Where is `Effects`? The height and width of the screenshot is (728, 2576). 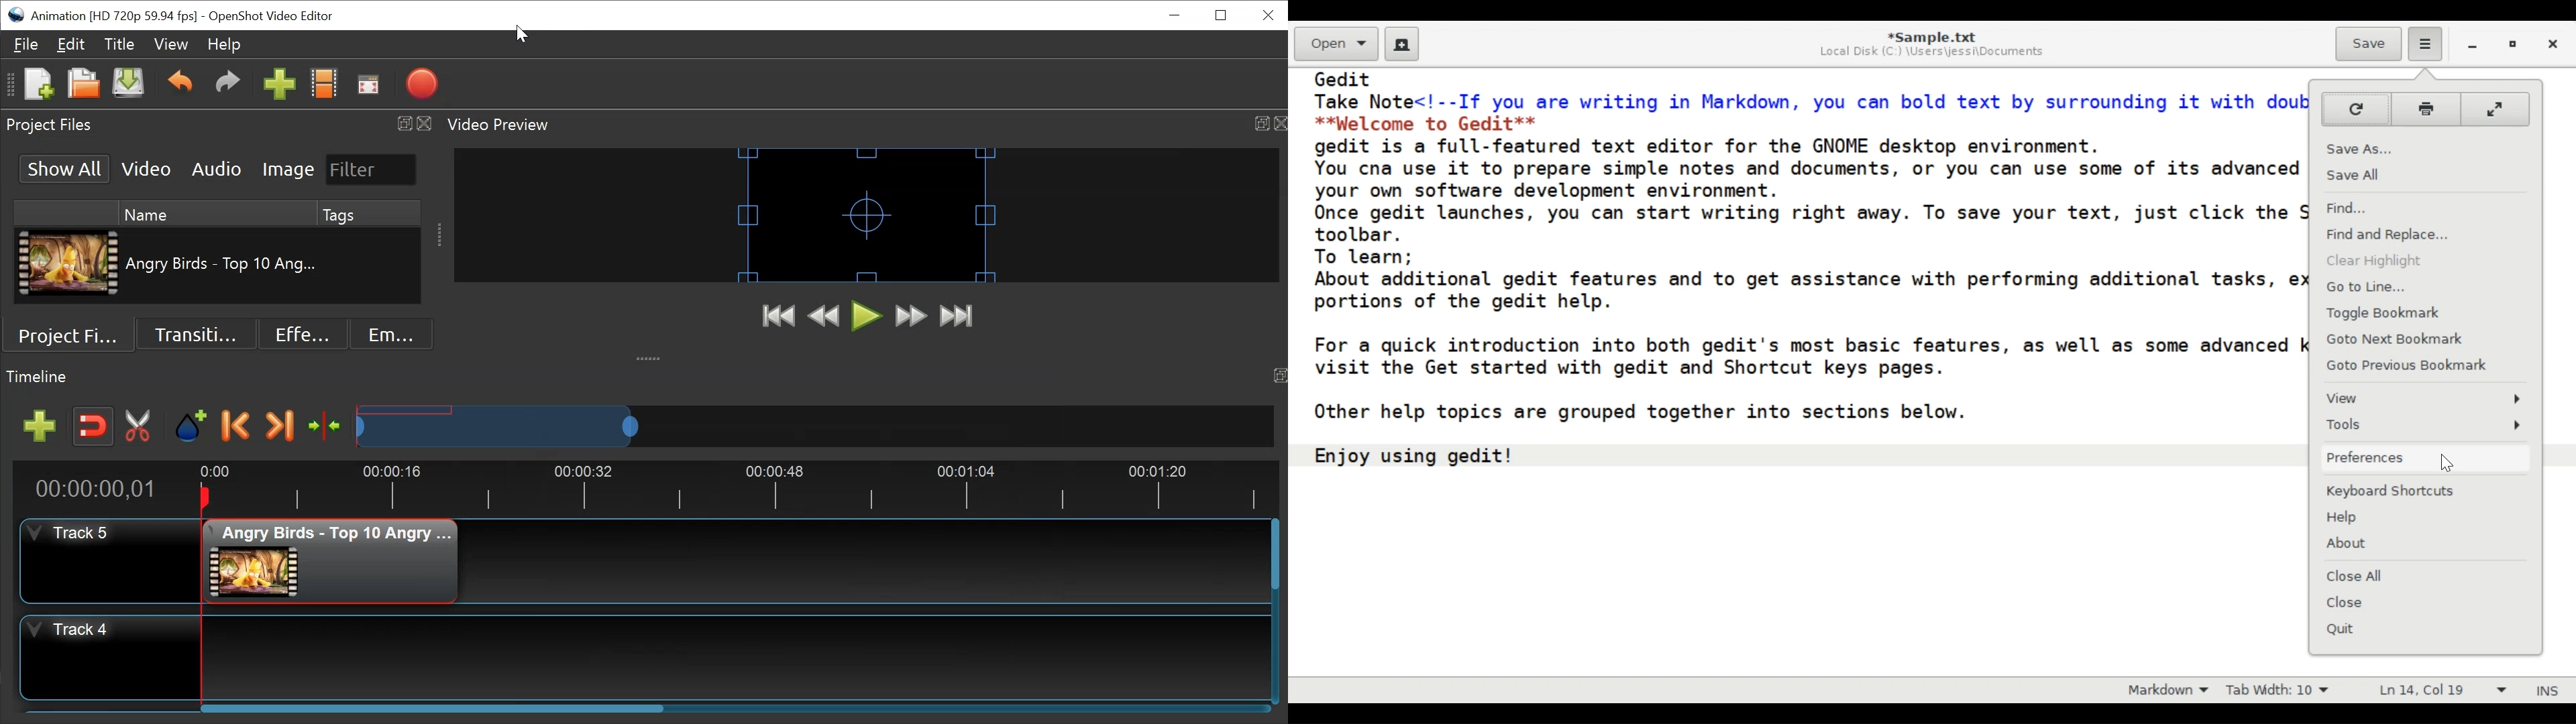 Effects is located at coordinates (305, 334).